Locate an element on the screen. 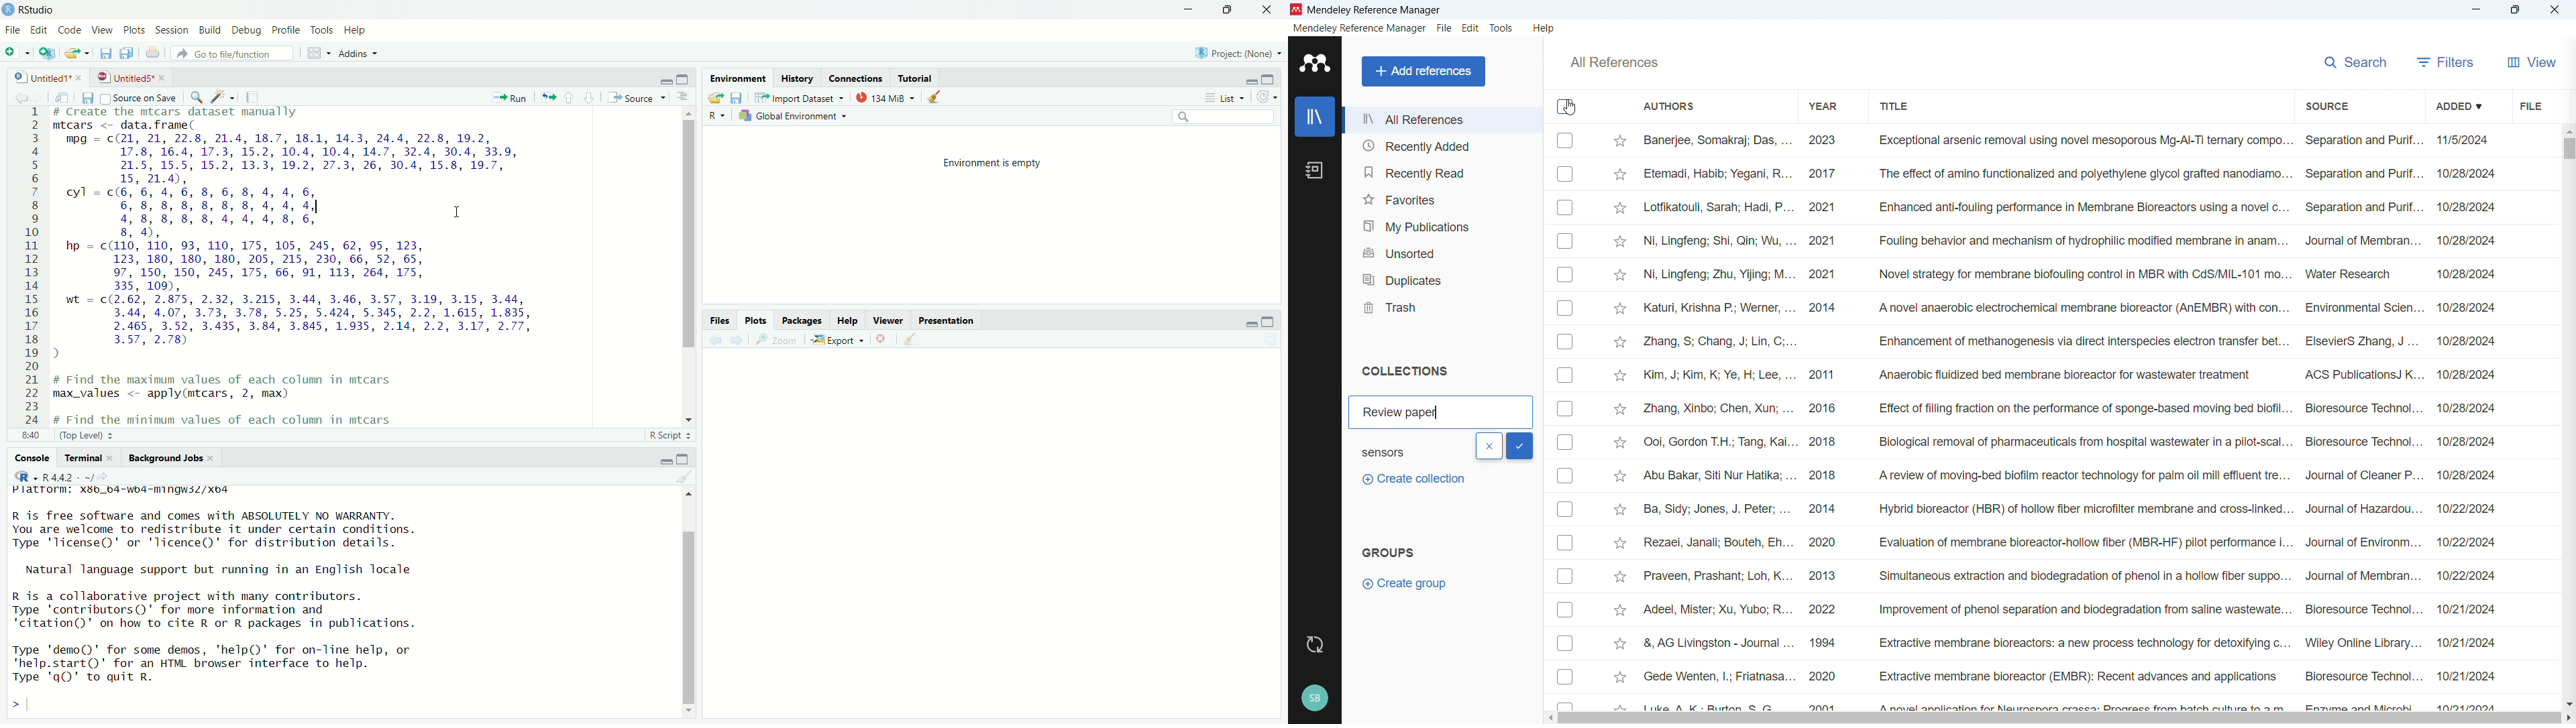 This screenshot has width=2576, height=728. file is located at coordinates (2530, 104).